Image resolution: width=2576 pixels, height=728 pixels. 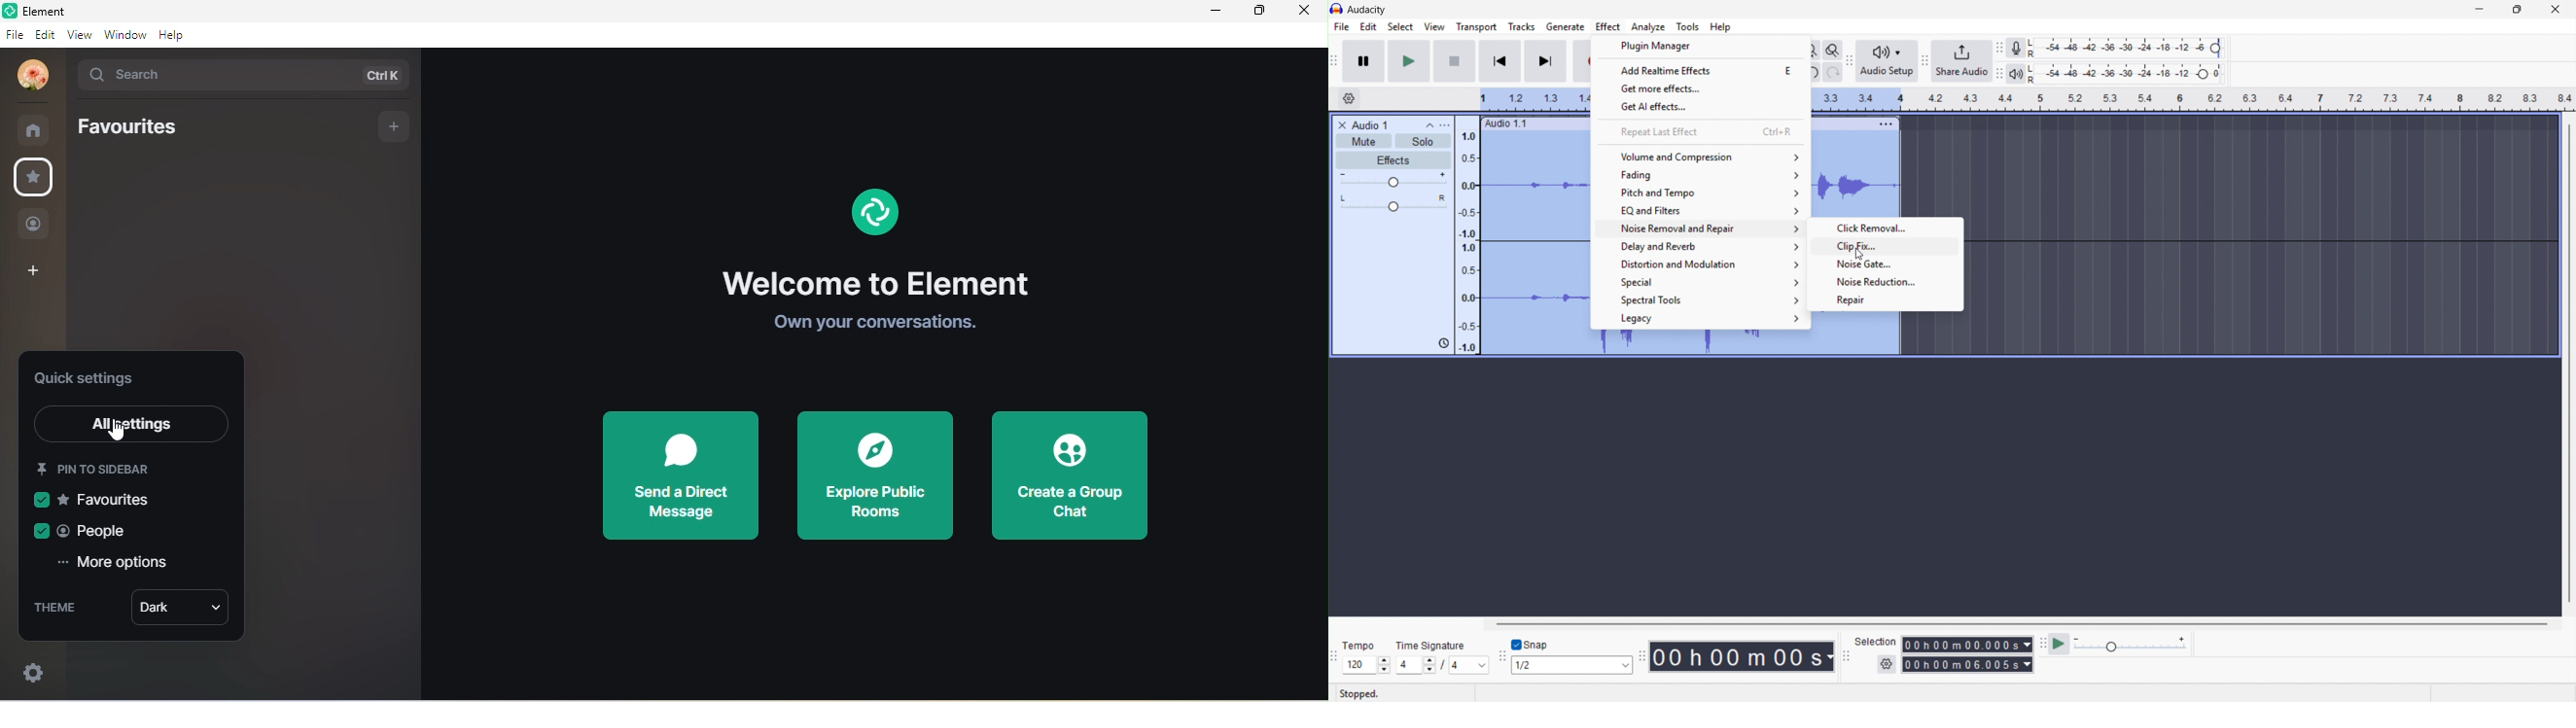 I want to click on favourites, so click(x=97, y=500).